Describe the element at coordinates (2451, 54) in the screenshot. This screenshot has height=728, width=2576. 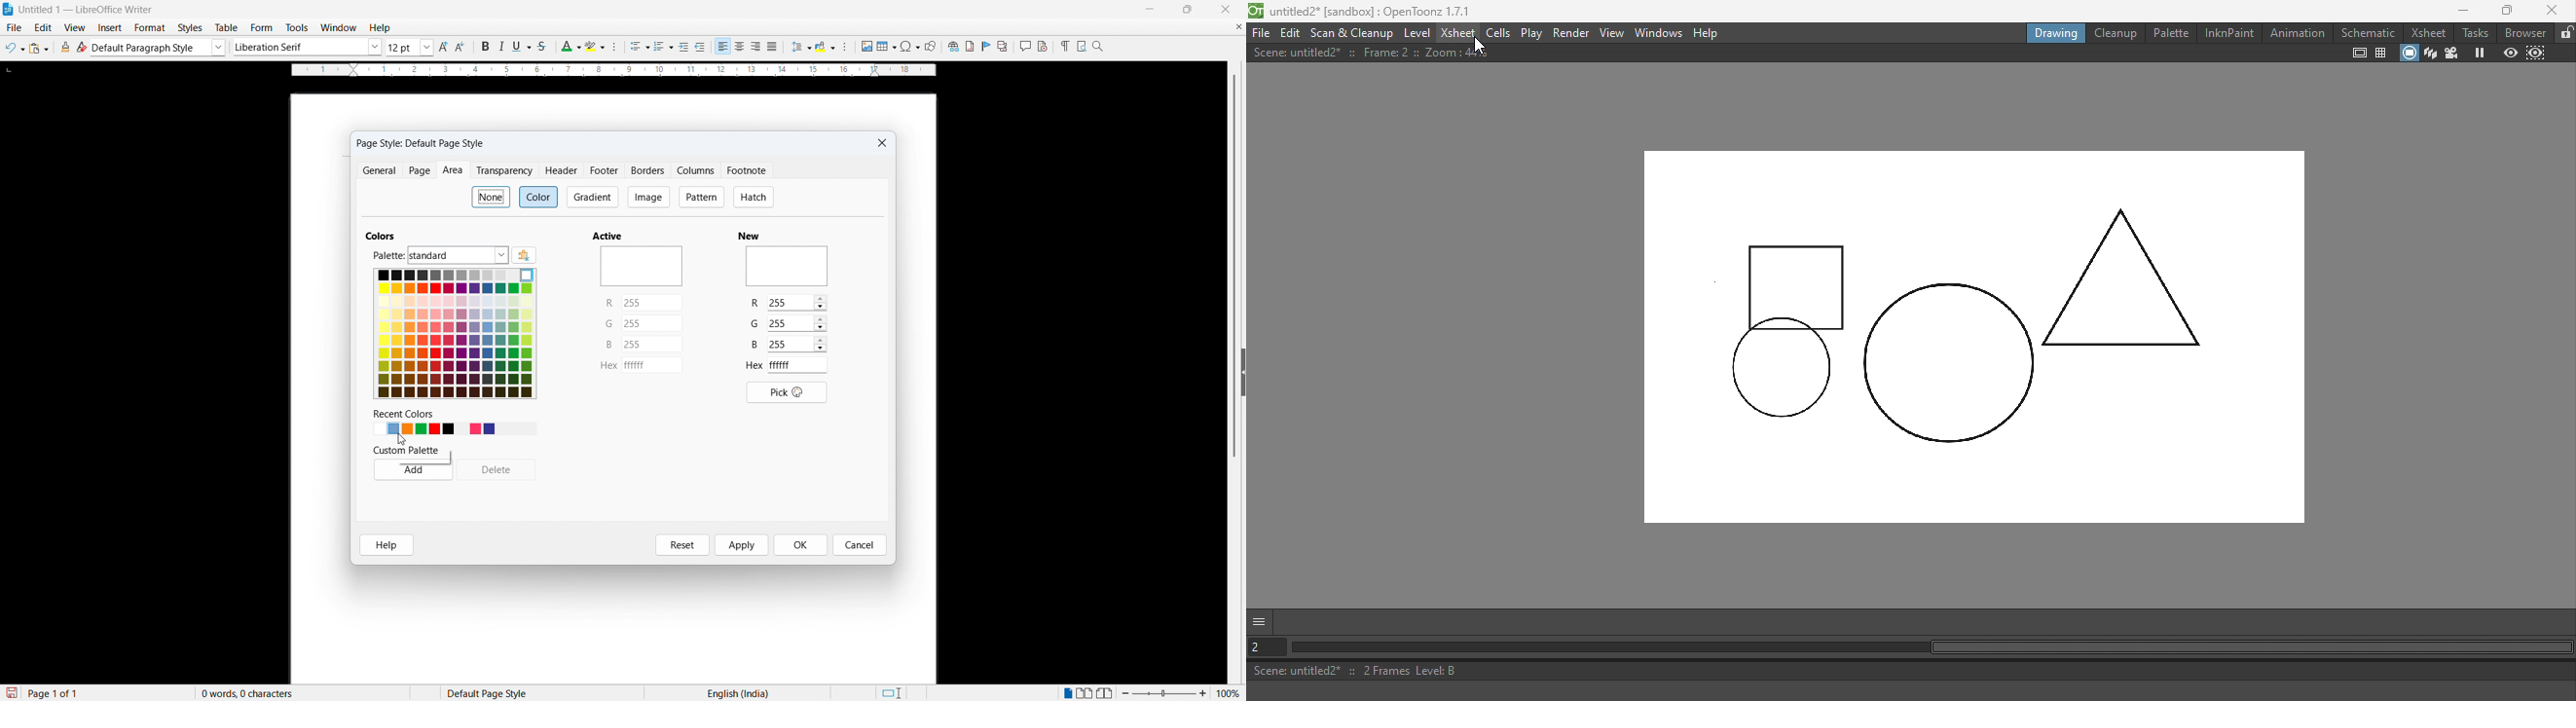
I see `Camera view` at that location.